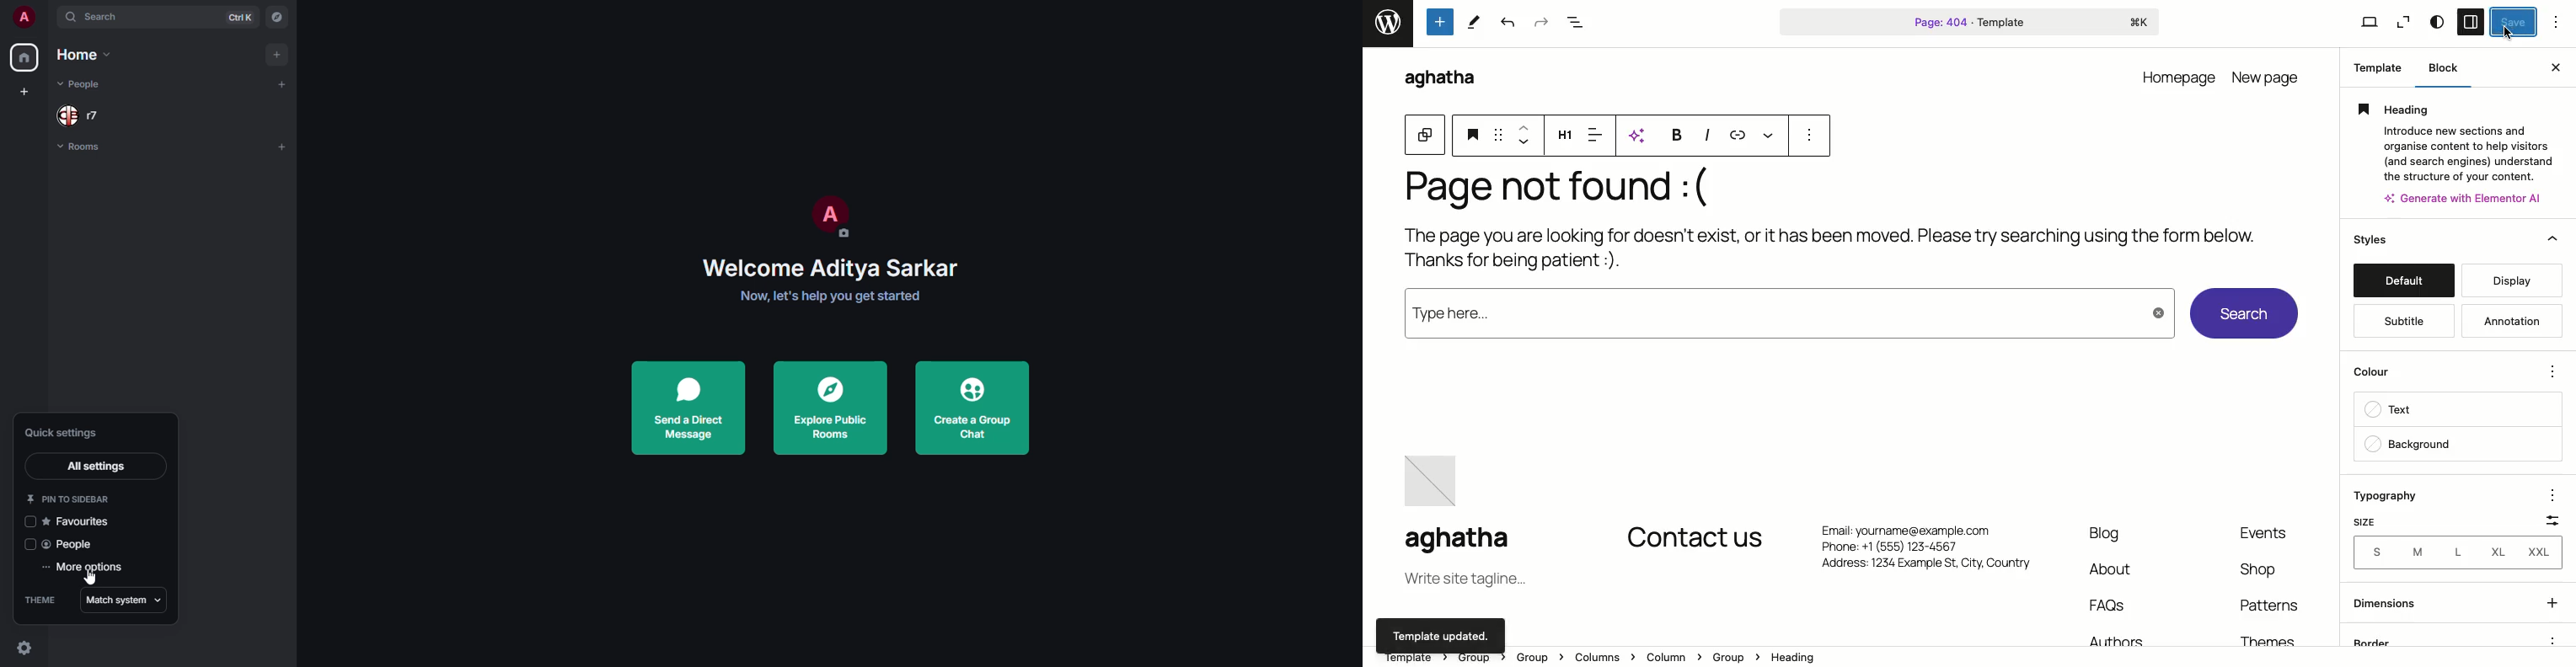 This screenshot has height=672, width=2576. Describe the element at coordinates (2472, 22) in the screenshot. I see `Sidebar` at that location.